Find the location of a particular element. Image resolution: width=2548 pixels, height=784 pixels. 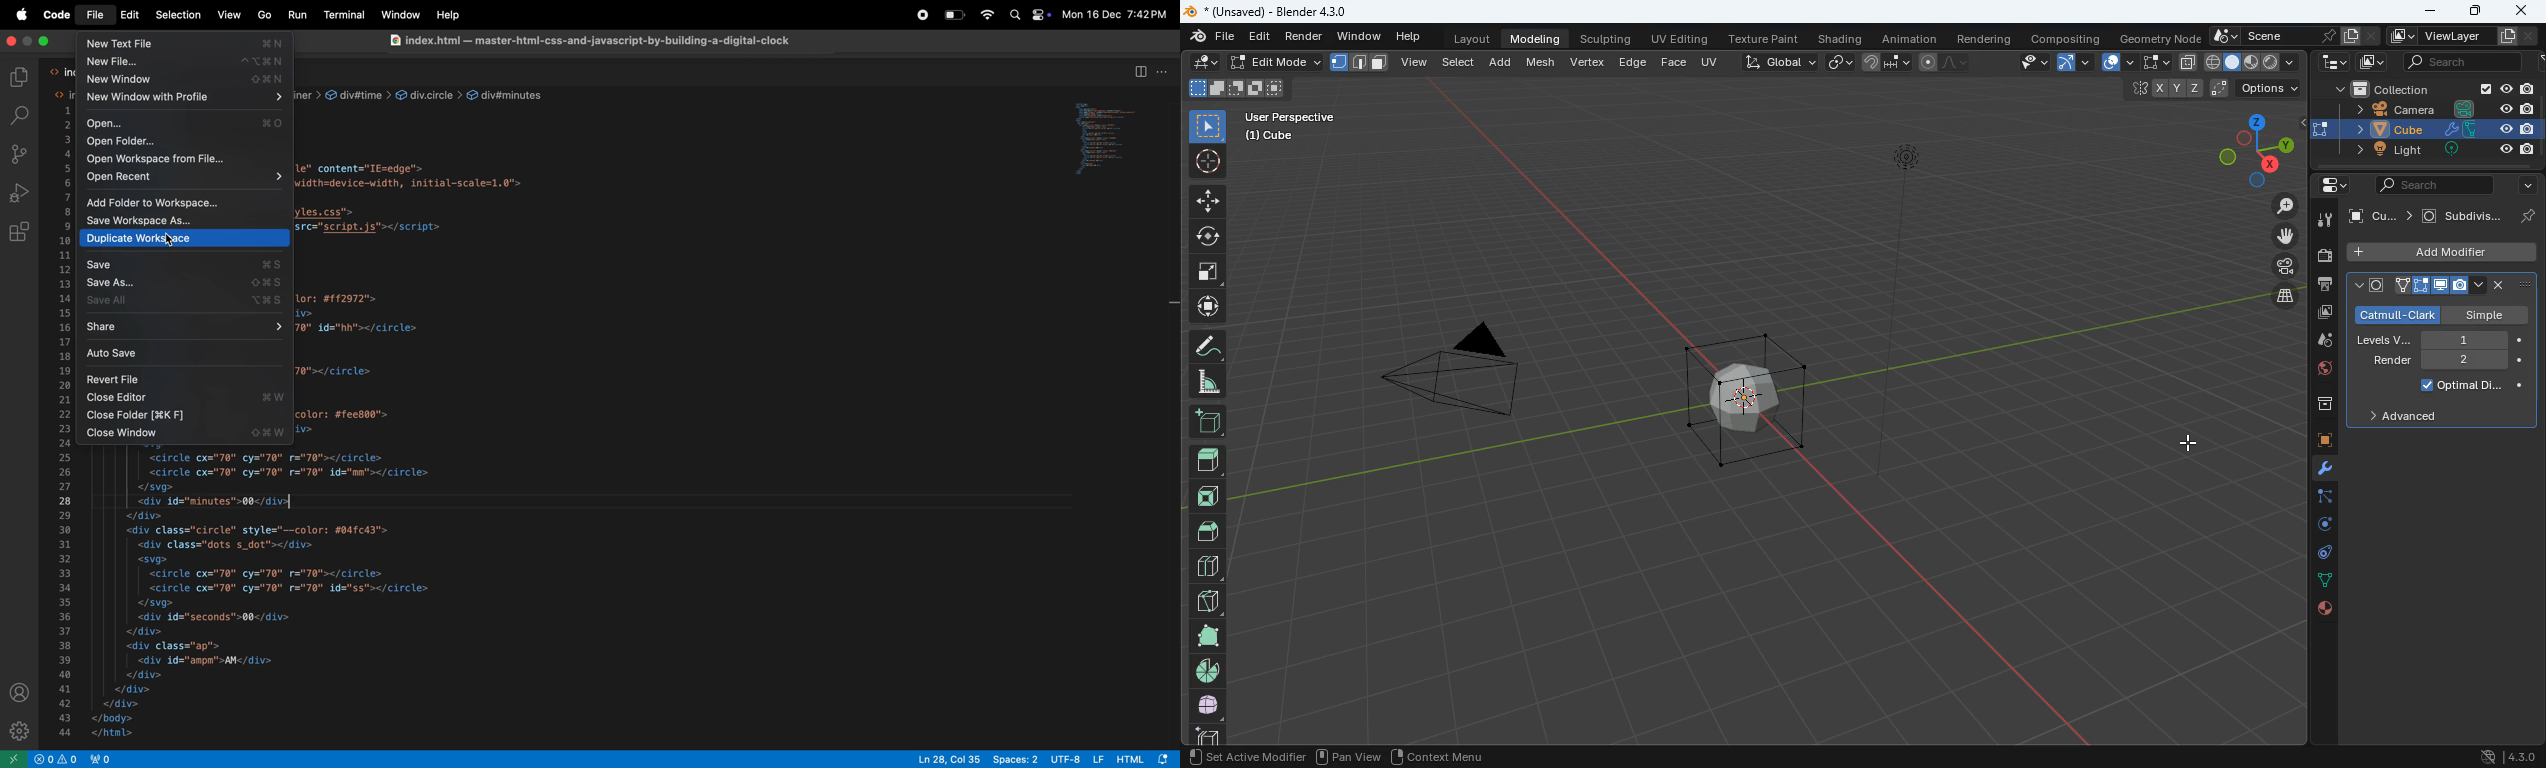

whole is located at coordinates (1208, 708).